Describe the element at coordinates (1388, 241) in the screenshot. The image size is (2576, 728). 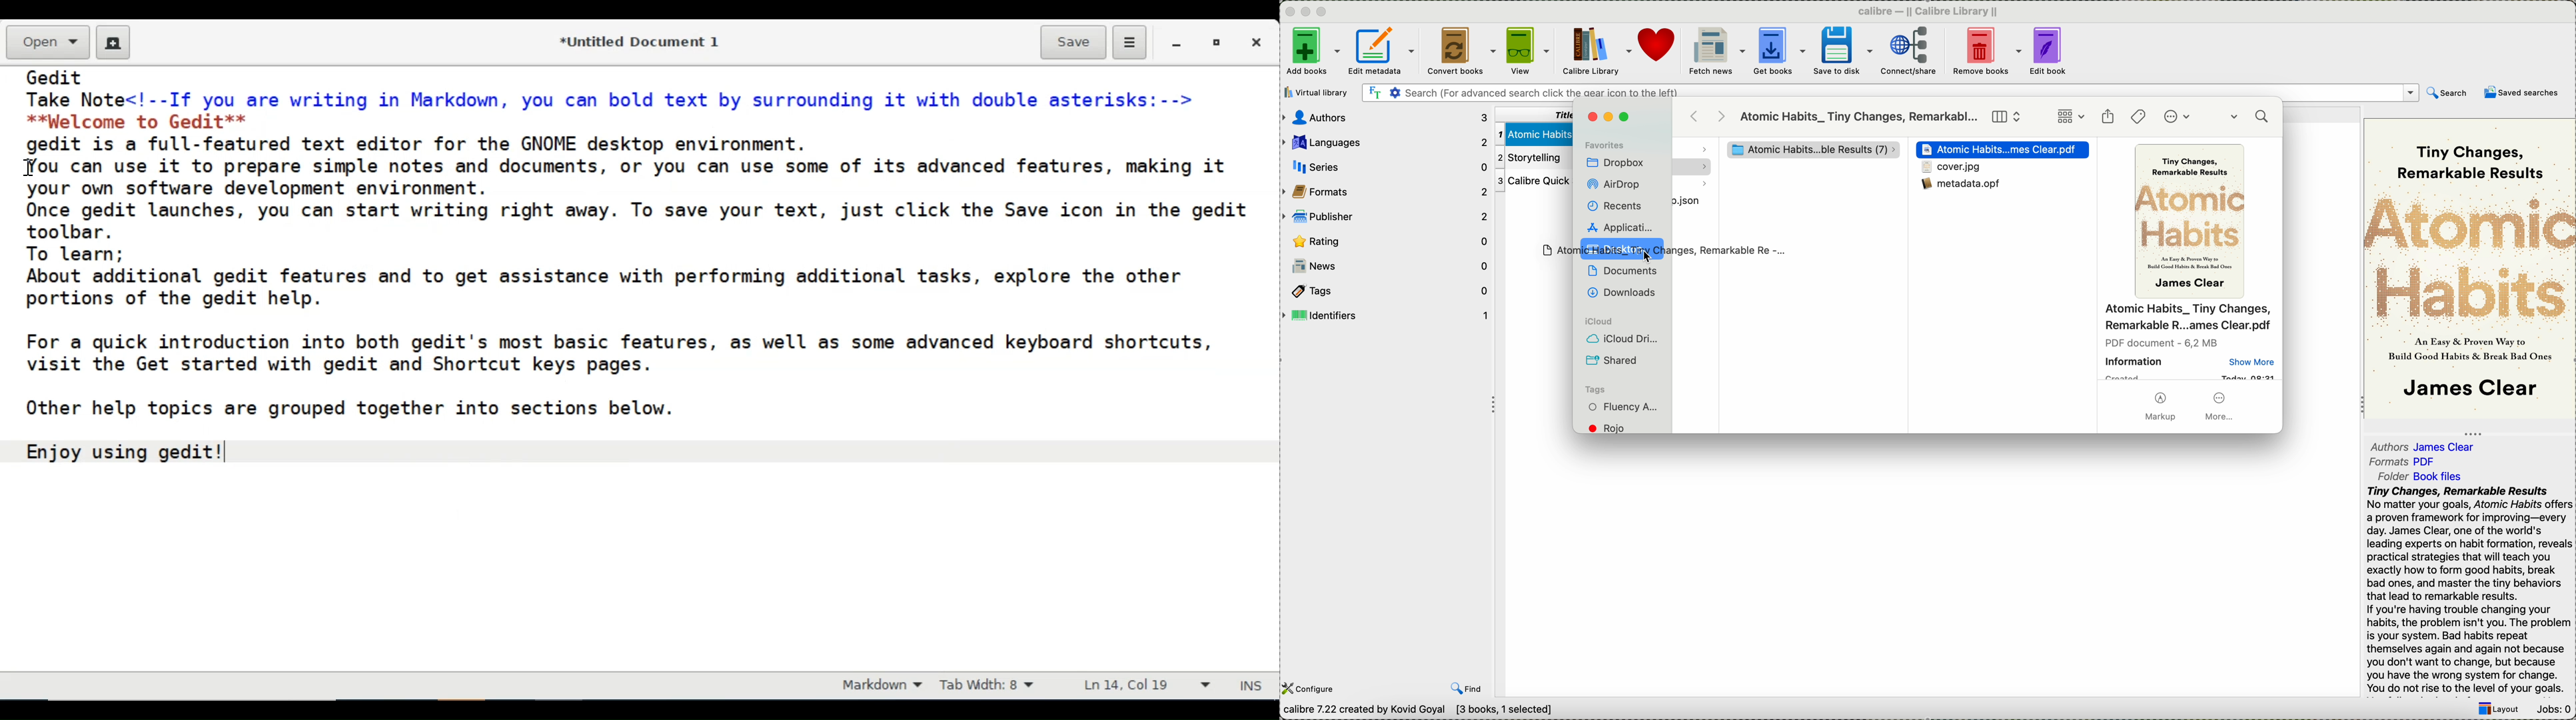
I see `rating` at that location.